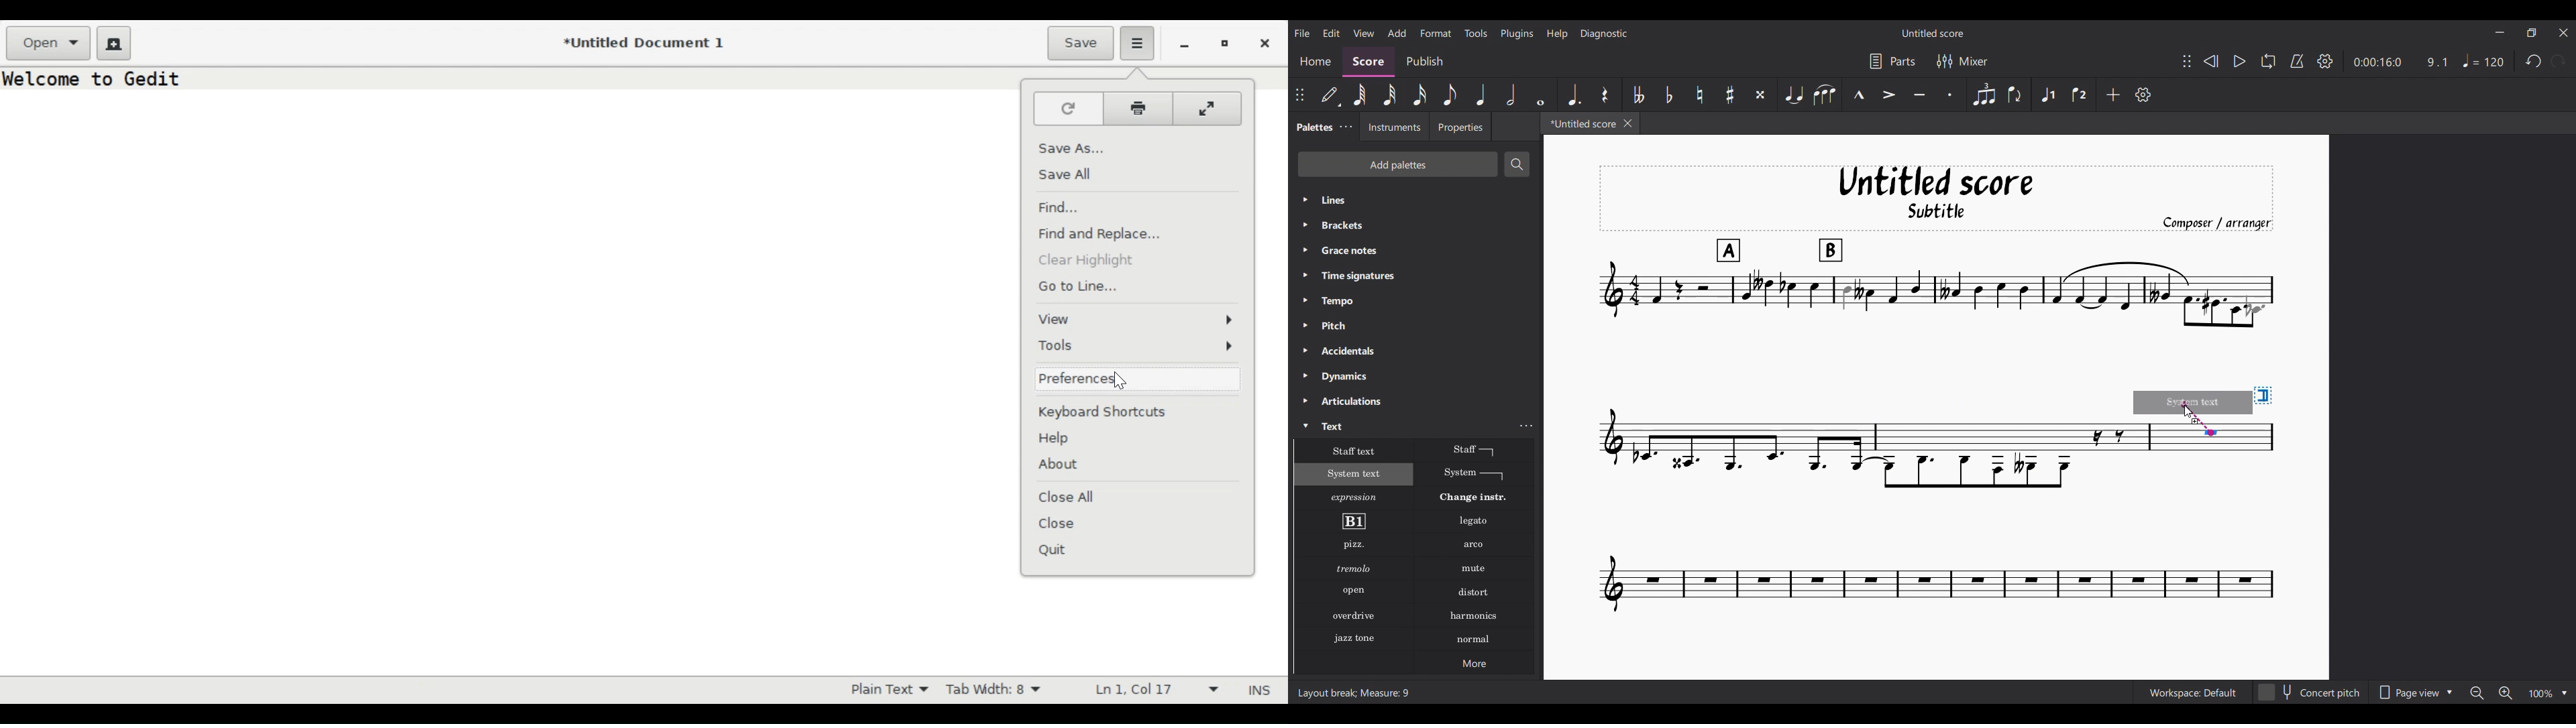  Describe the element at coordinates (2210, 428) in the screenshot. I see `Indicates point of contact` at that location.